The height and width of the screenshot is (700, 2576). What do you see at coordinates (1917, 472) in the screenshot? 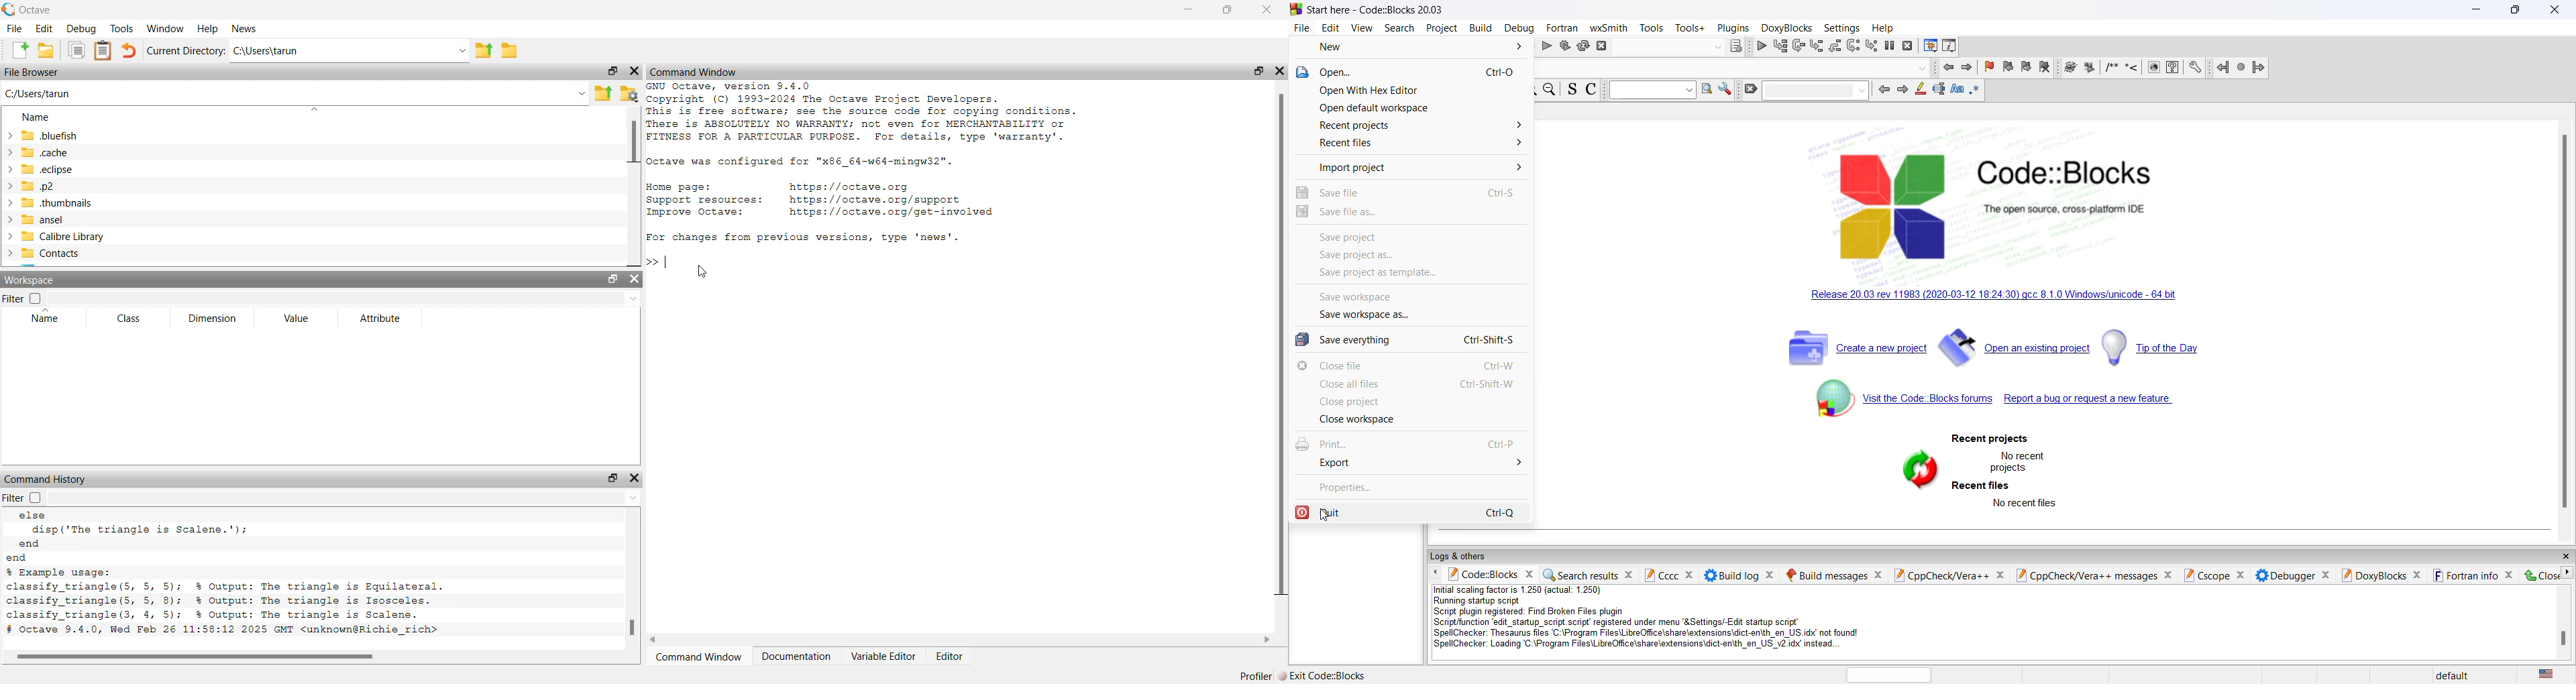
I see `refresh` at bounding box center [1917, 472].